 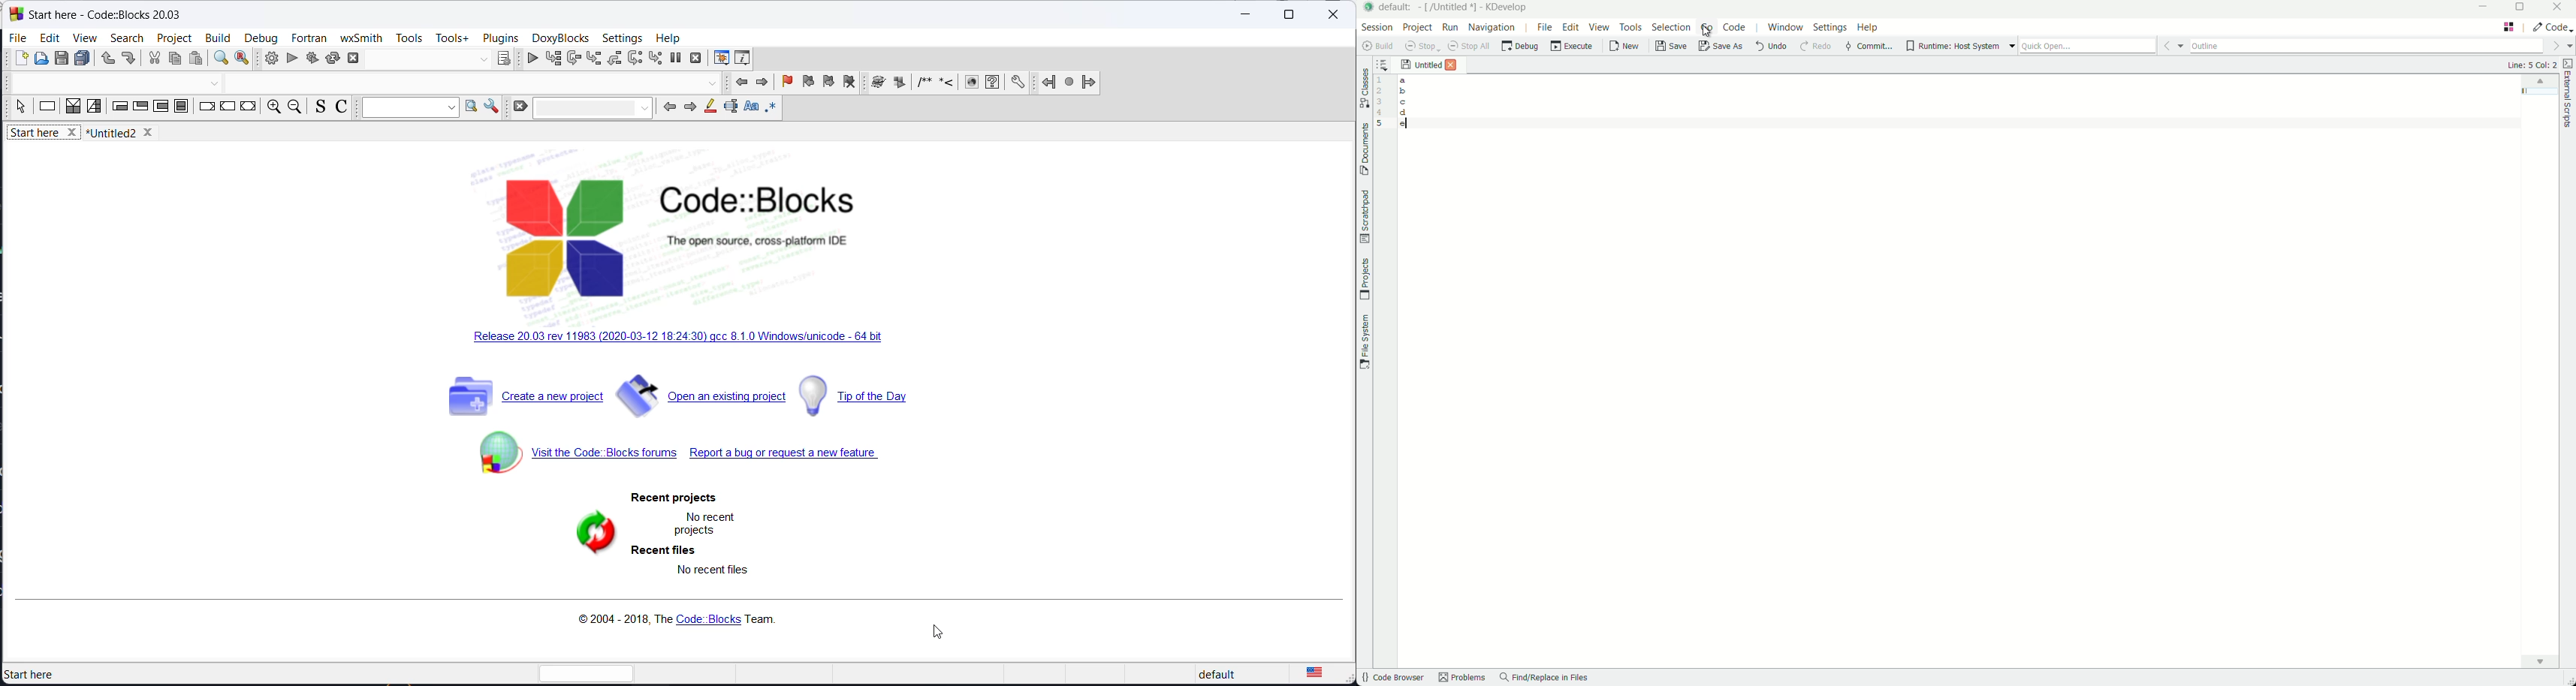 I want to click on copyright, so click(x=673, y=621).